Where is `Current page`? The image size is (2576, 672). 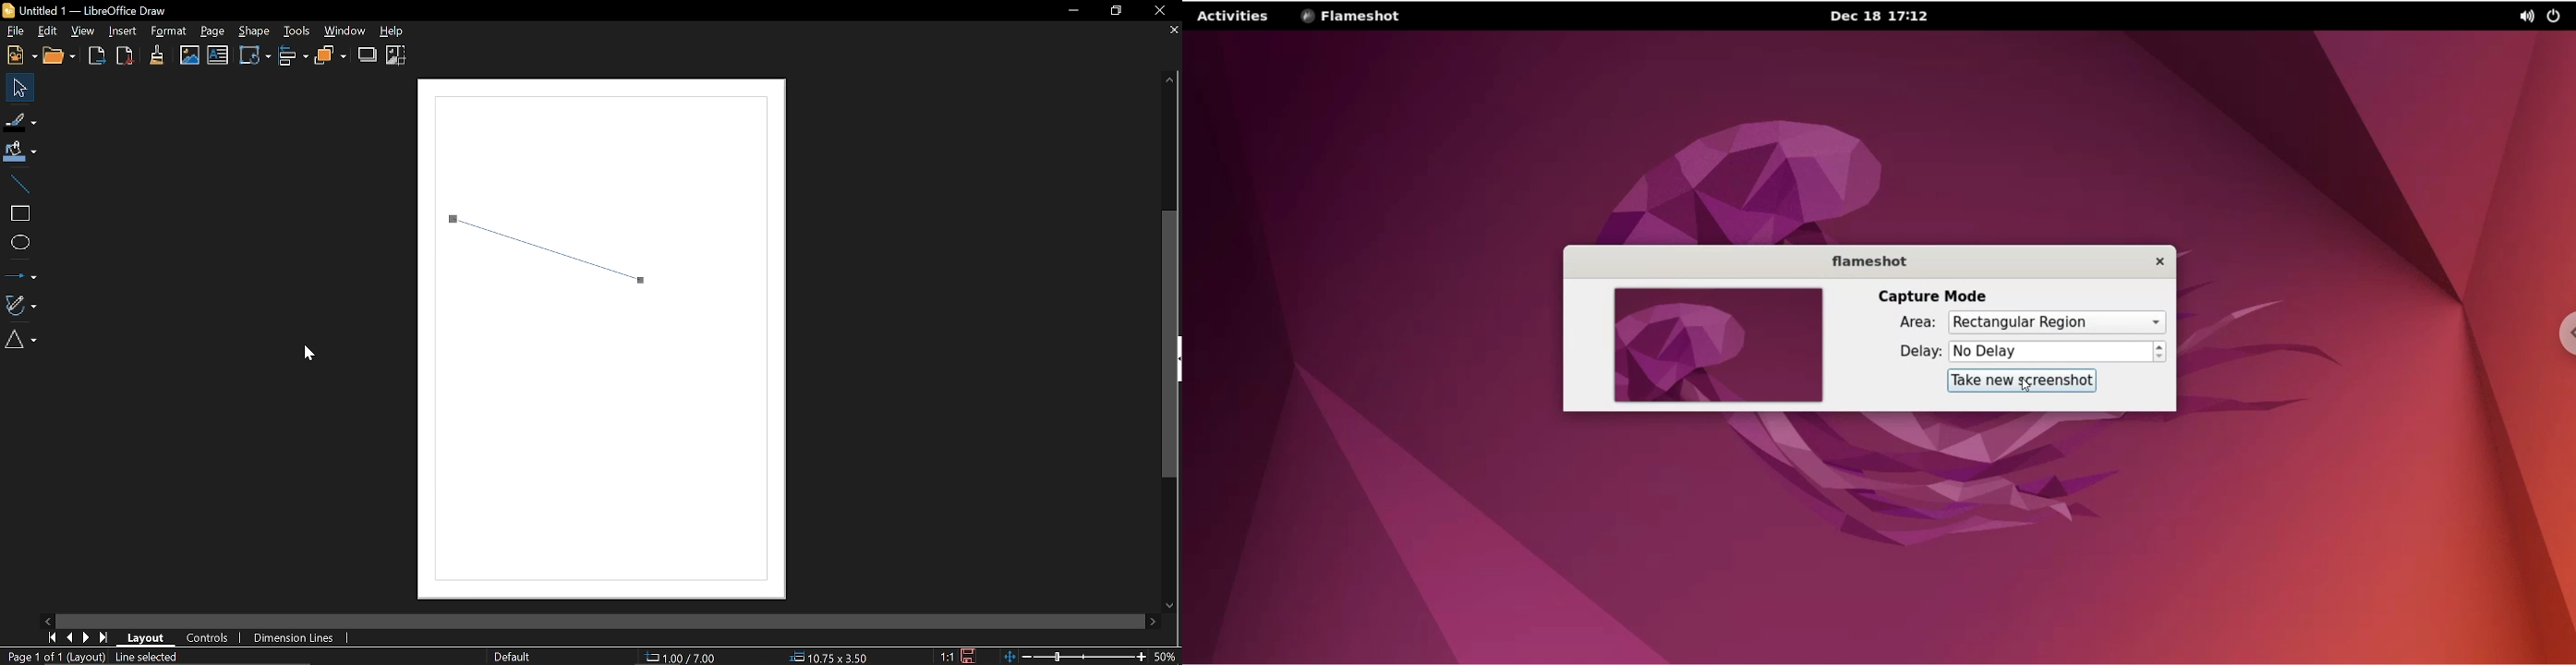
Current page is located at coordinates (52, 657).